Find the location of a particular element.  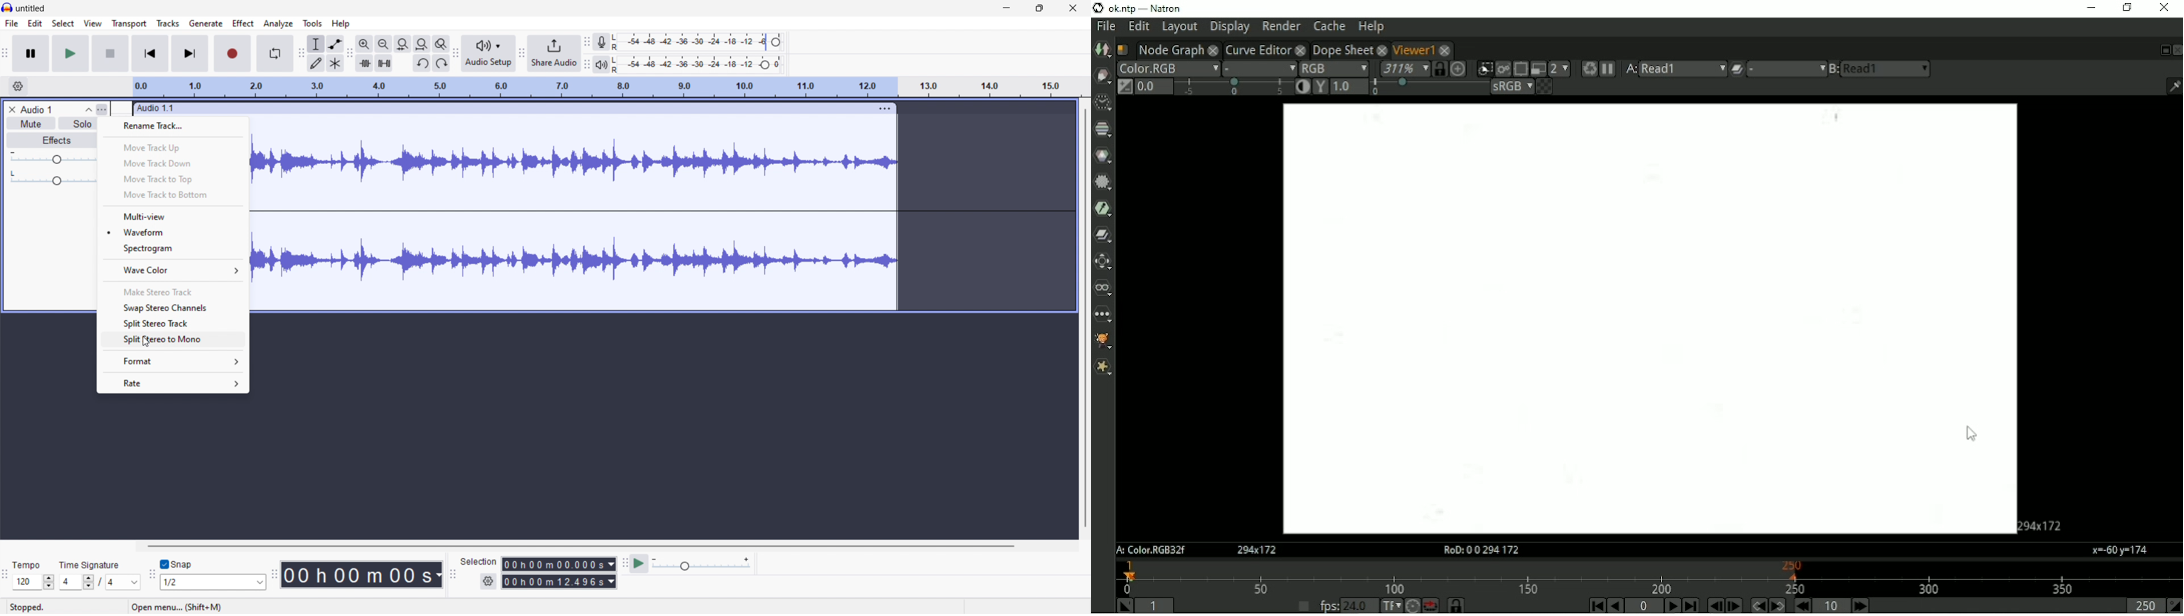

close is located at coordinates (1073, 9).